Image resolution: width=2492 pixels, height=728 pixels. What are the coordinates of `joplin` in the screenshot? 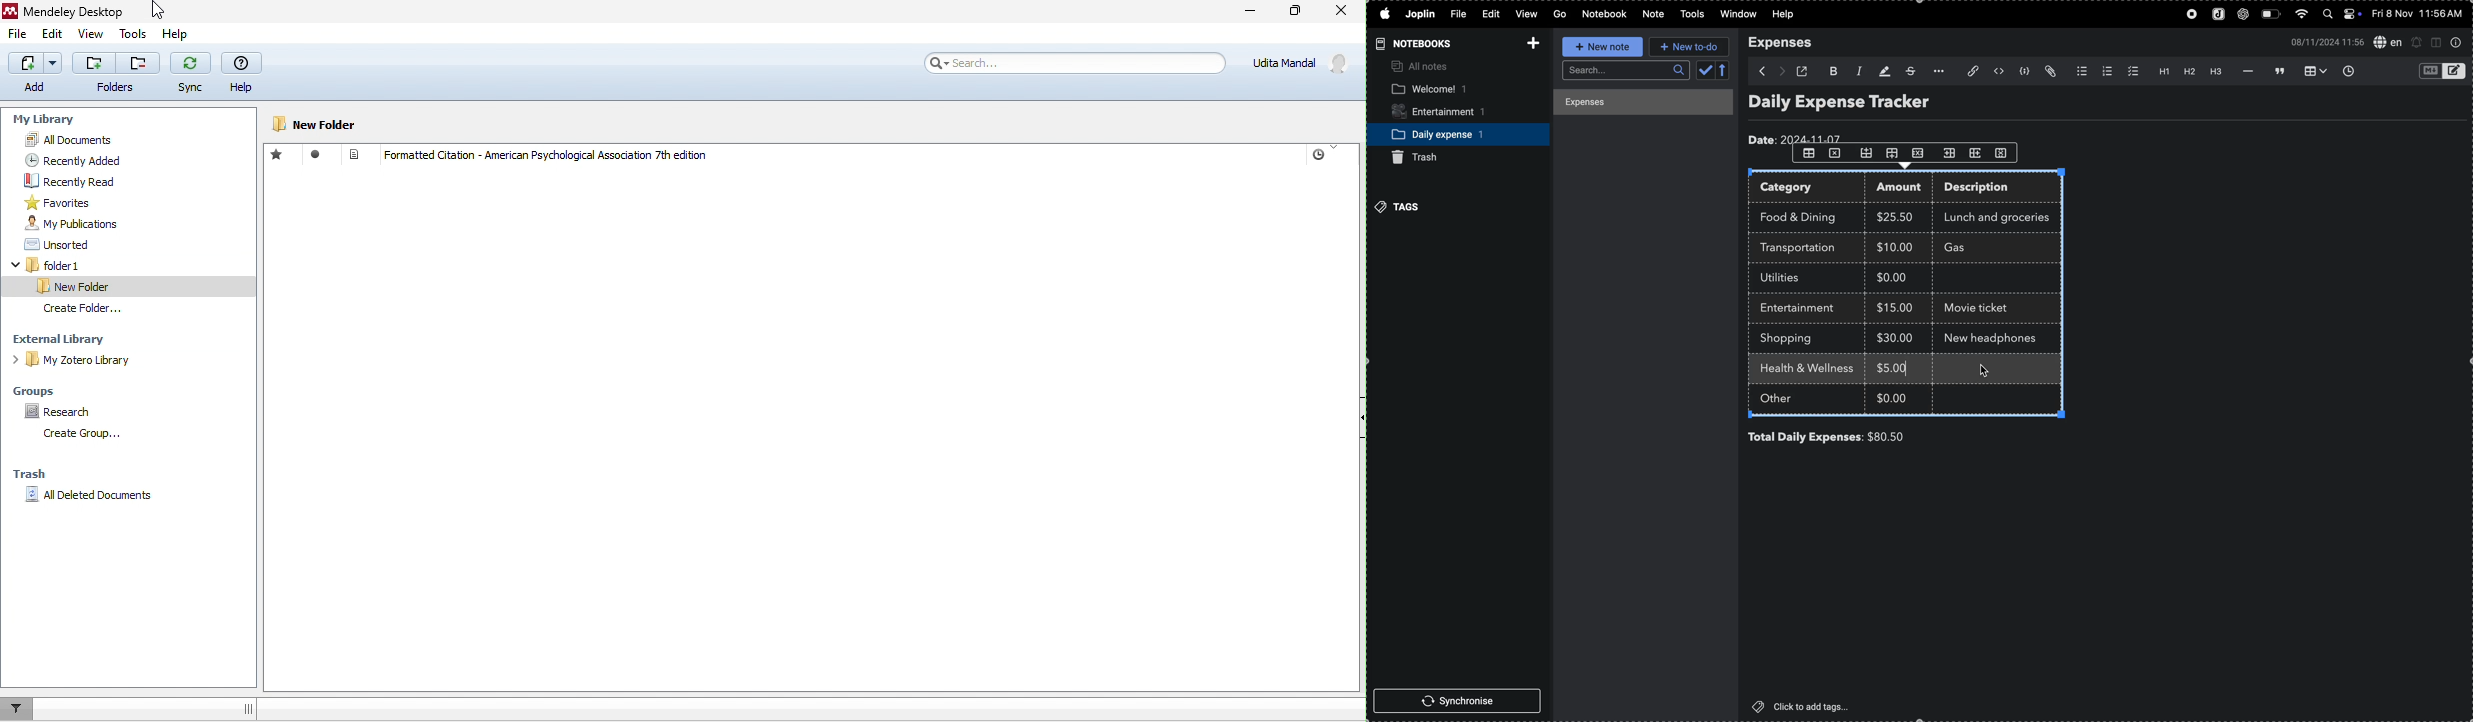 It's located at (2216, 15).